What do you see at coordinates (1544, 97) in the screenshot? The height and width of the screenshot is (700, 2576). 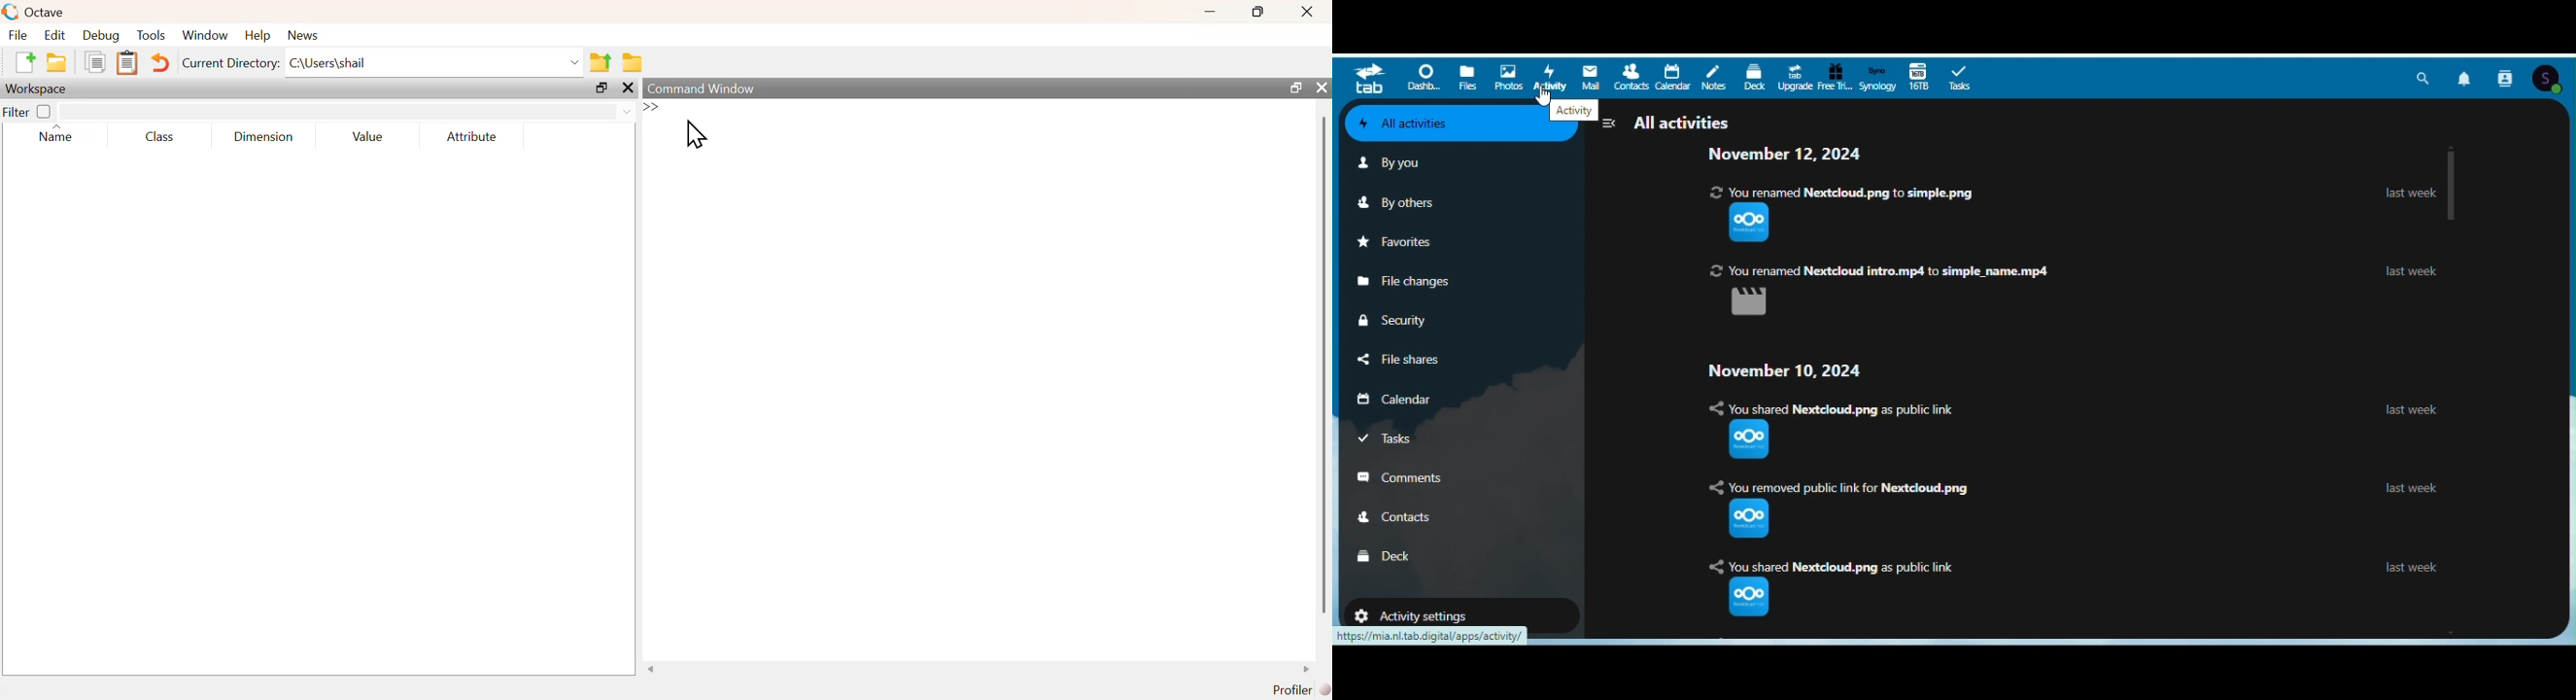 I see `cursor` at bounding box center [1544, 97].